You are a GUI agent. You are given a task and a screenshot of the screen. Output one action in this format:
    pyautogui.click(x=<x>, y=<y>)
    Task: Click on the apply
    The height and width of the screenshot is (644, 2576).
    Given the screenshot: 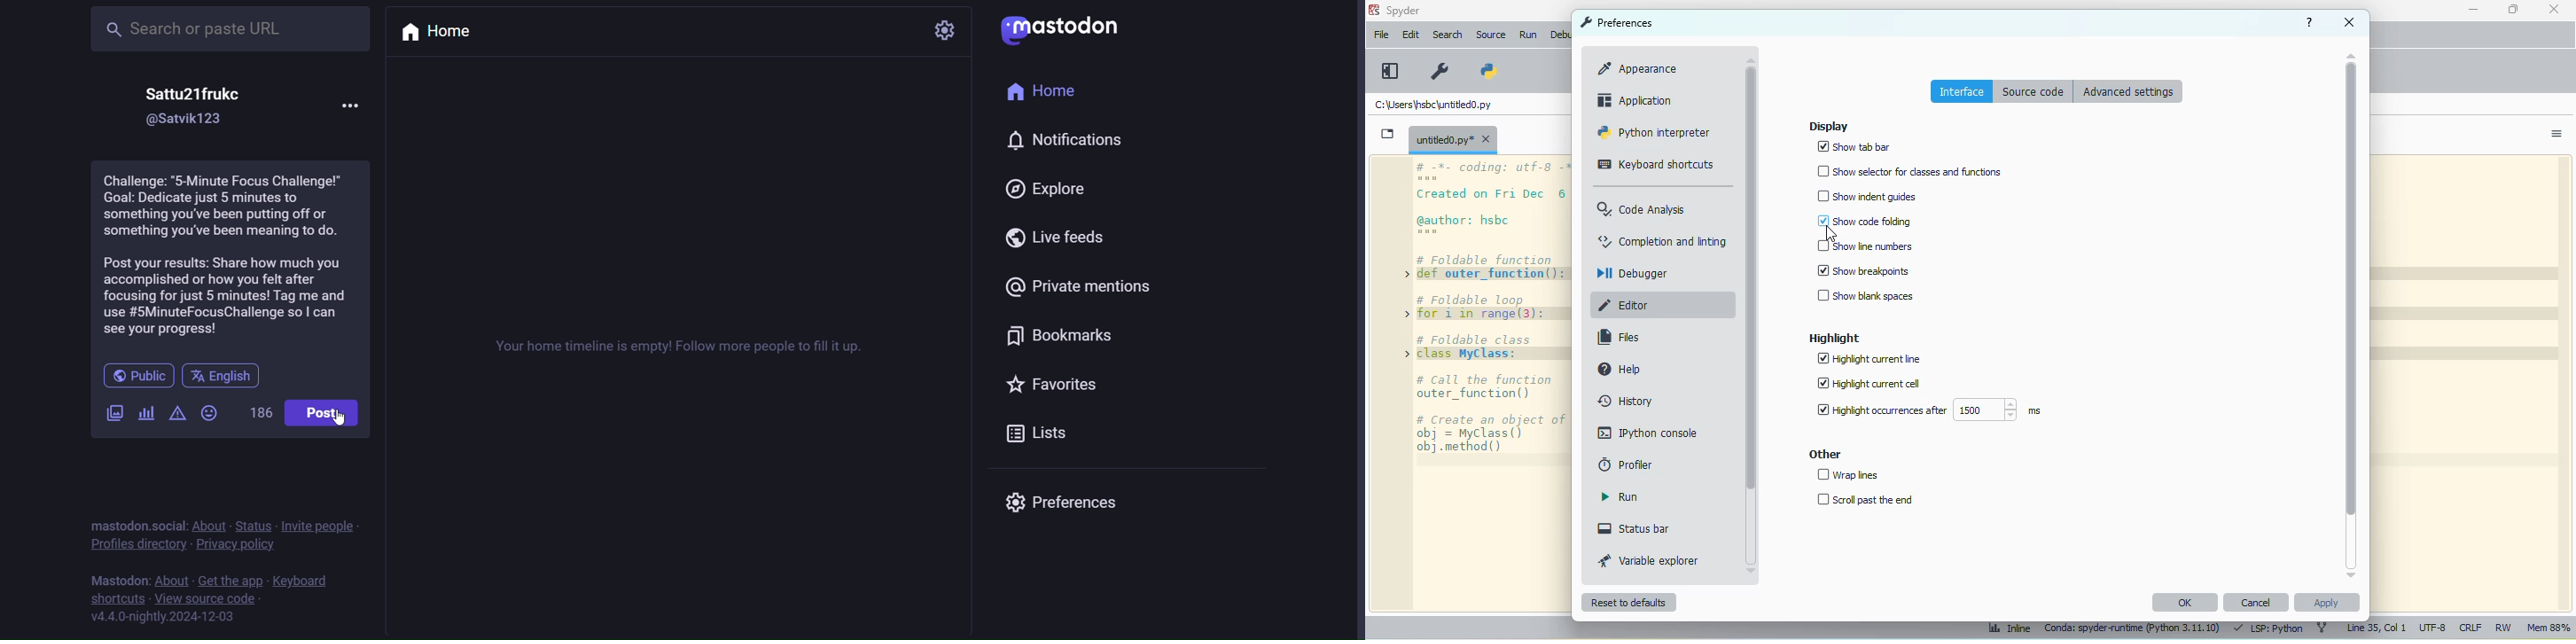 What is the action you would take?
    pyautogui.click(x=2326, y=602)
    